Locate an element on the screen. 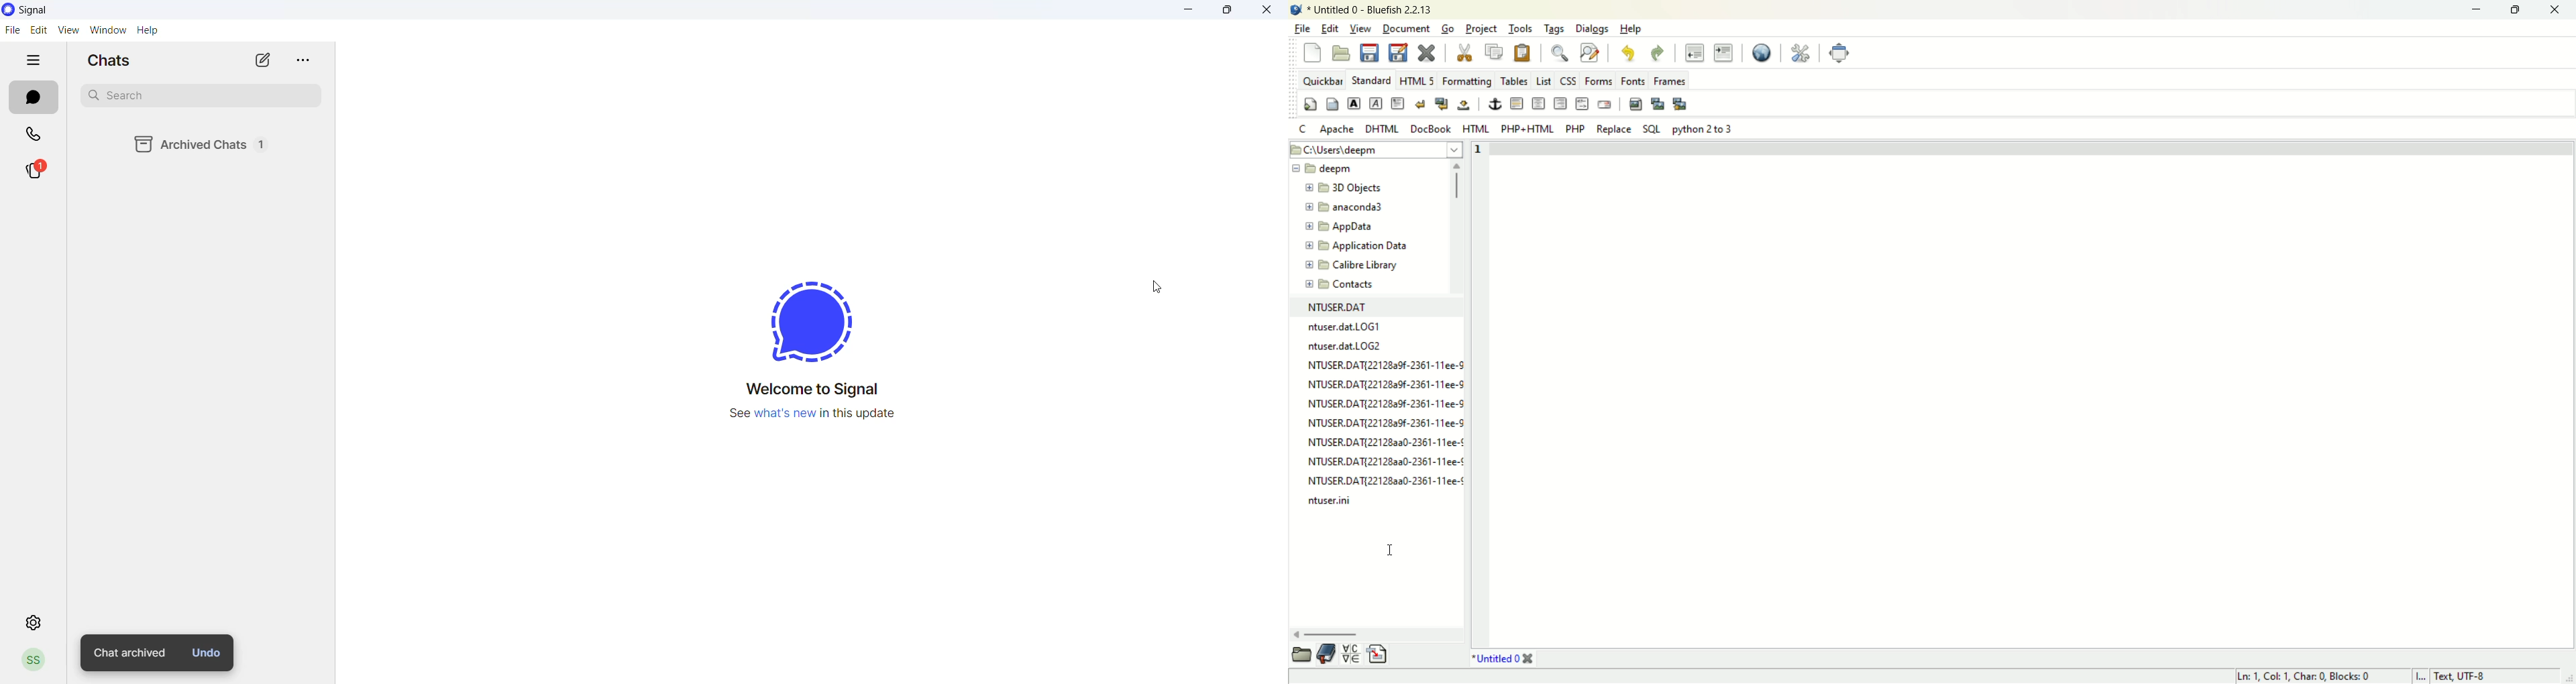 This screenshot has width=2576, height=700. redo is located at coordinates (1657, 52).